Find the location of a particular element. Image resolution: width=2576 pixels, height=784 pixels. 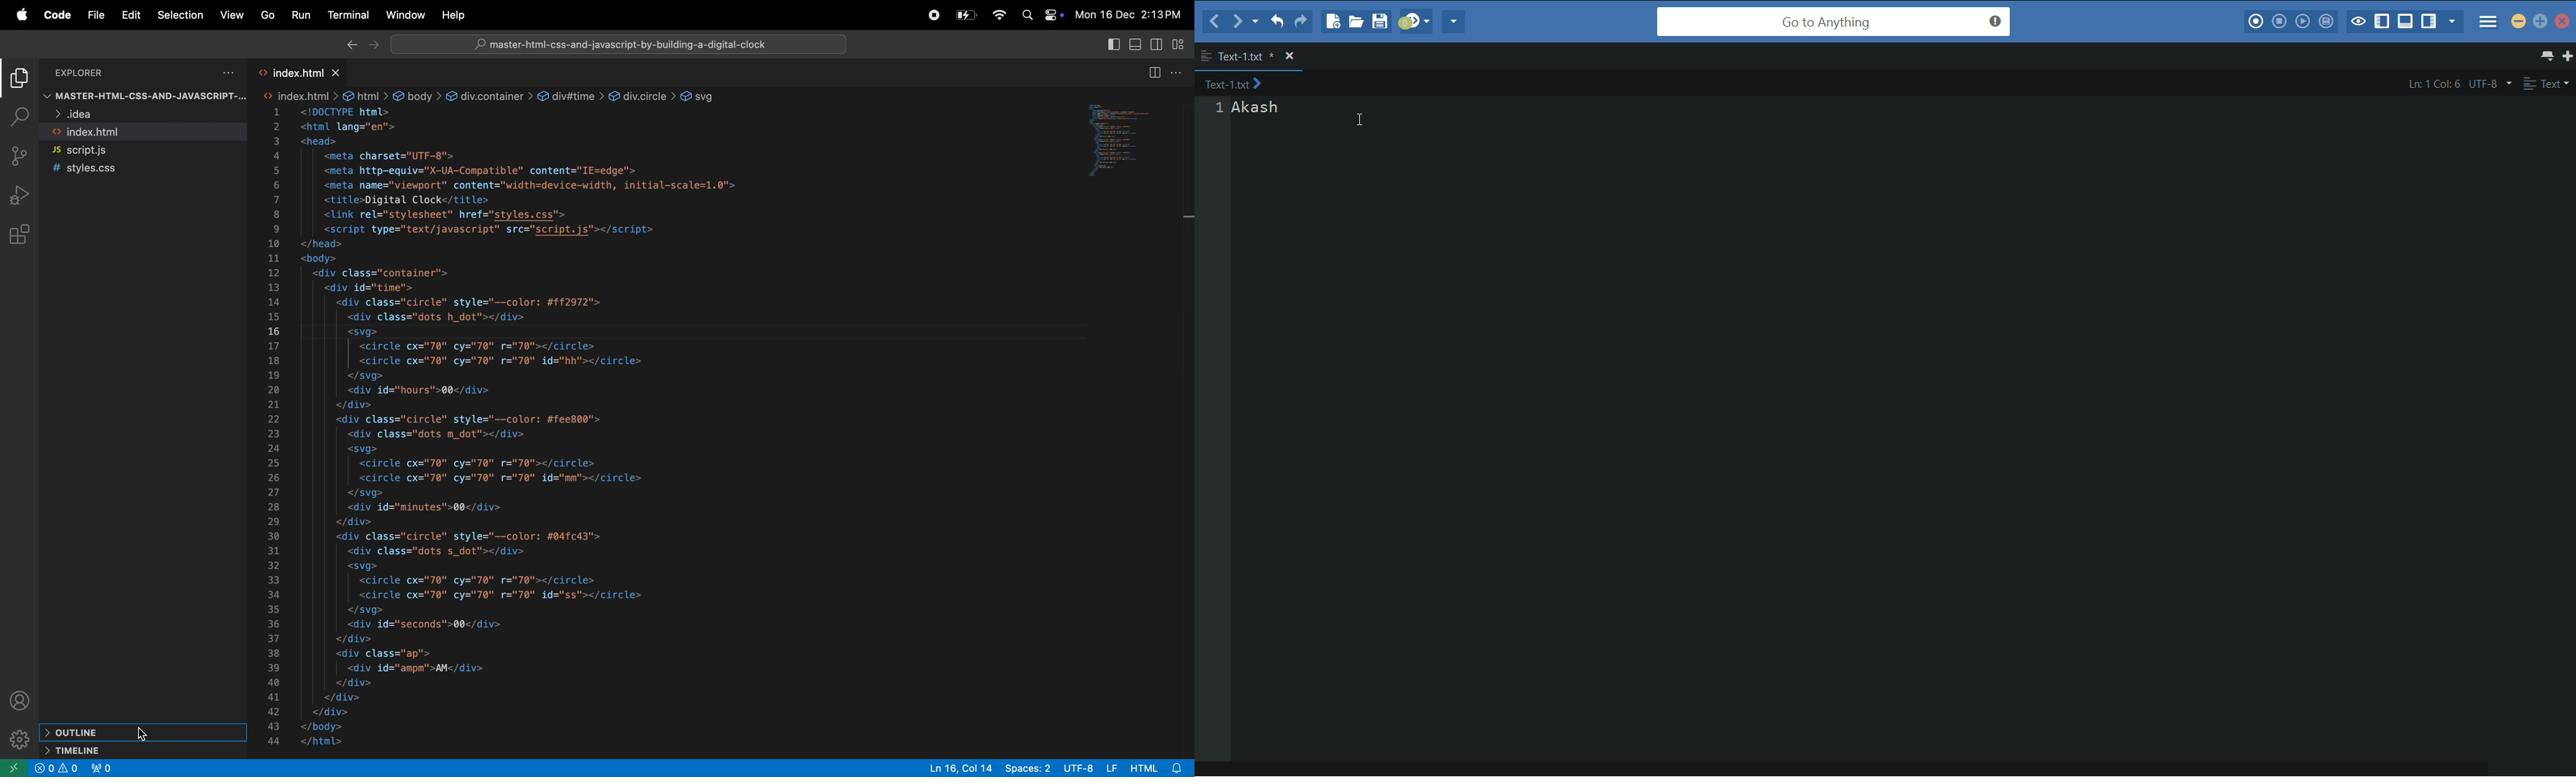

style.css is located at coordinates (133, 170).